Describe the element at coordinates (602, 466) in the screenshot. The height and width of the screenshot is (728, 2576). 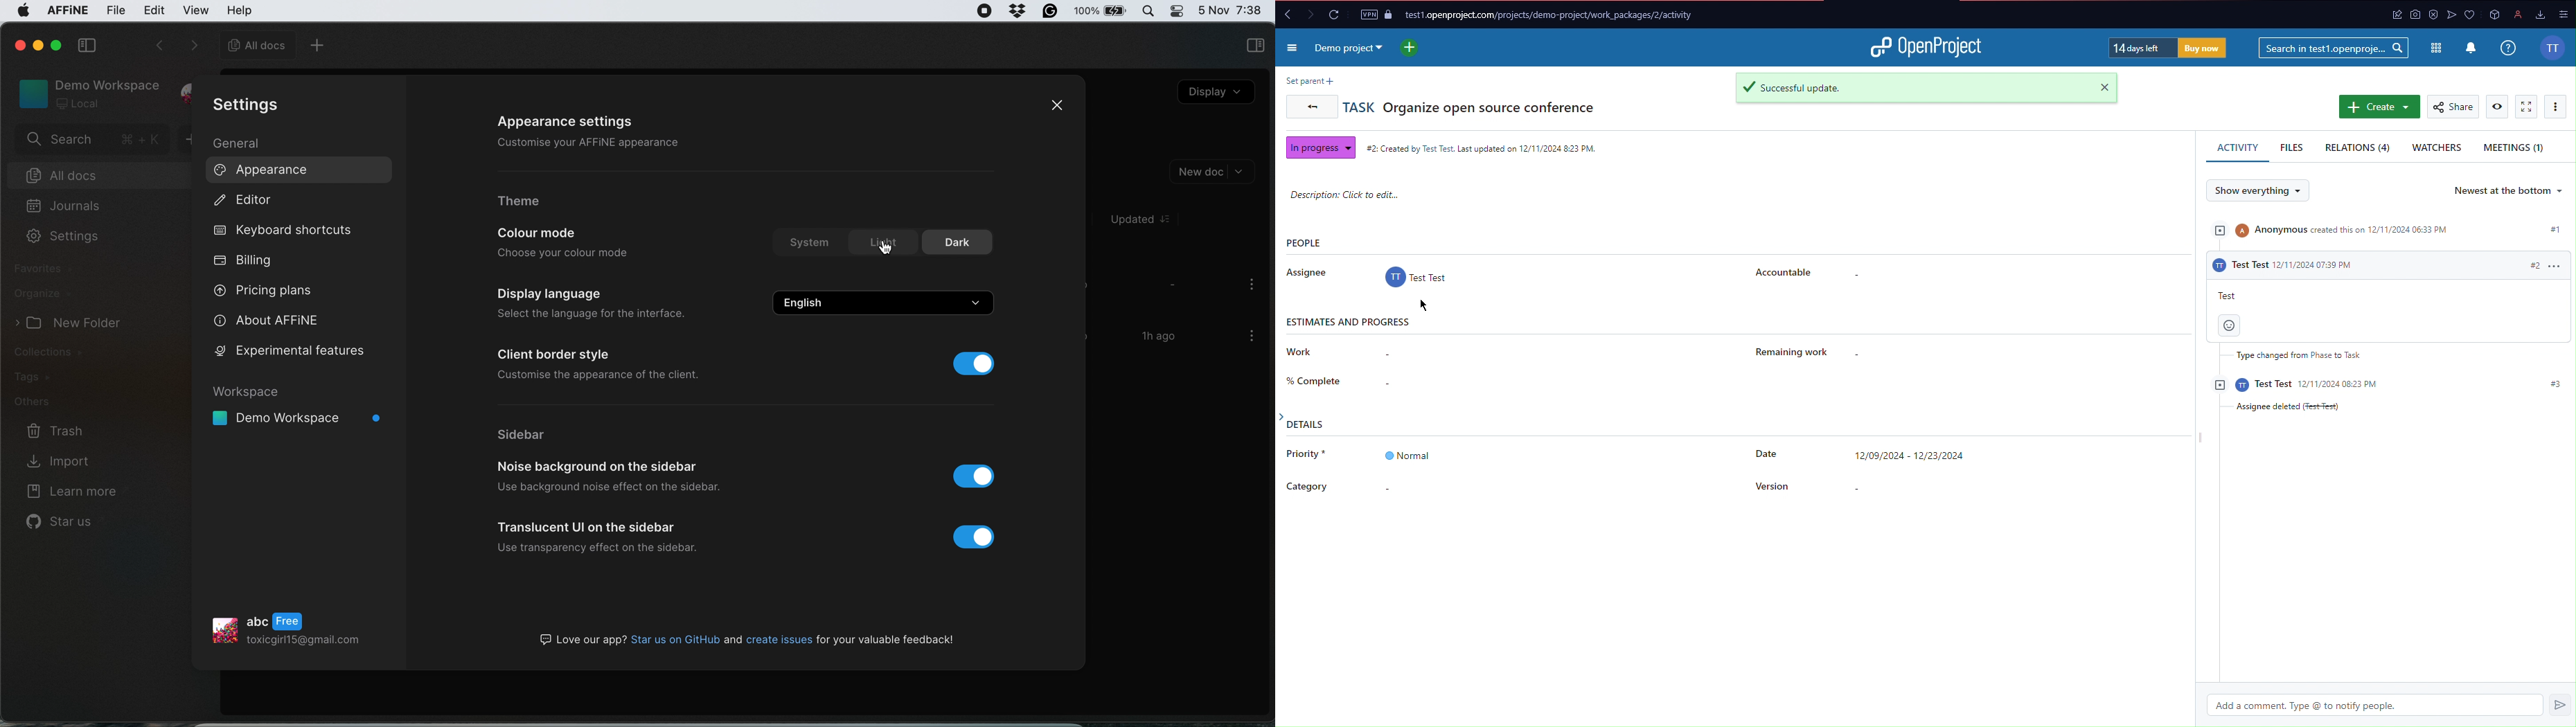
I see `noise background on the sidebar` at that location.